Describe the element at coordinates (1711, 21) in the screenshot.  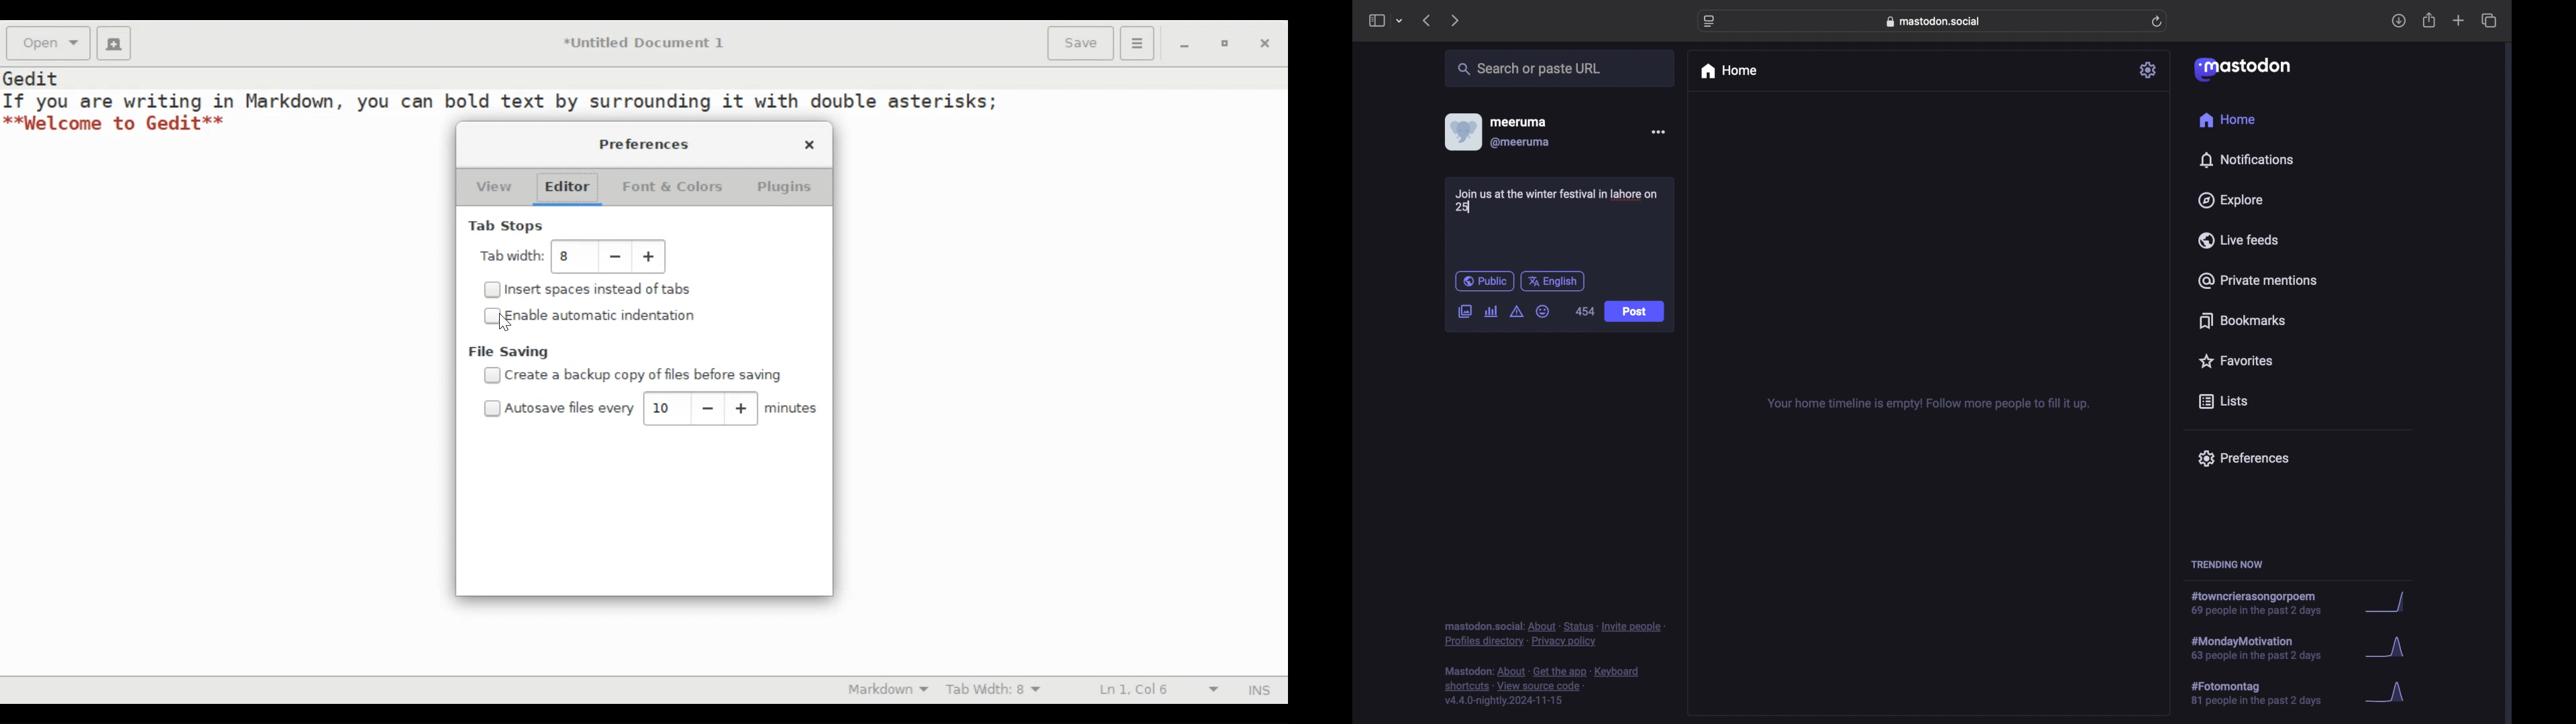
I see `website settings` at that location.